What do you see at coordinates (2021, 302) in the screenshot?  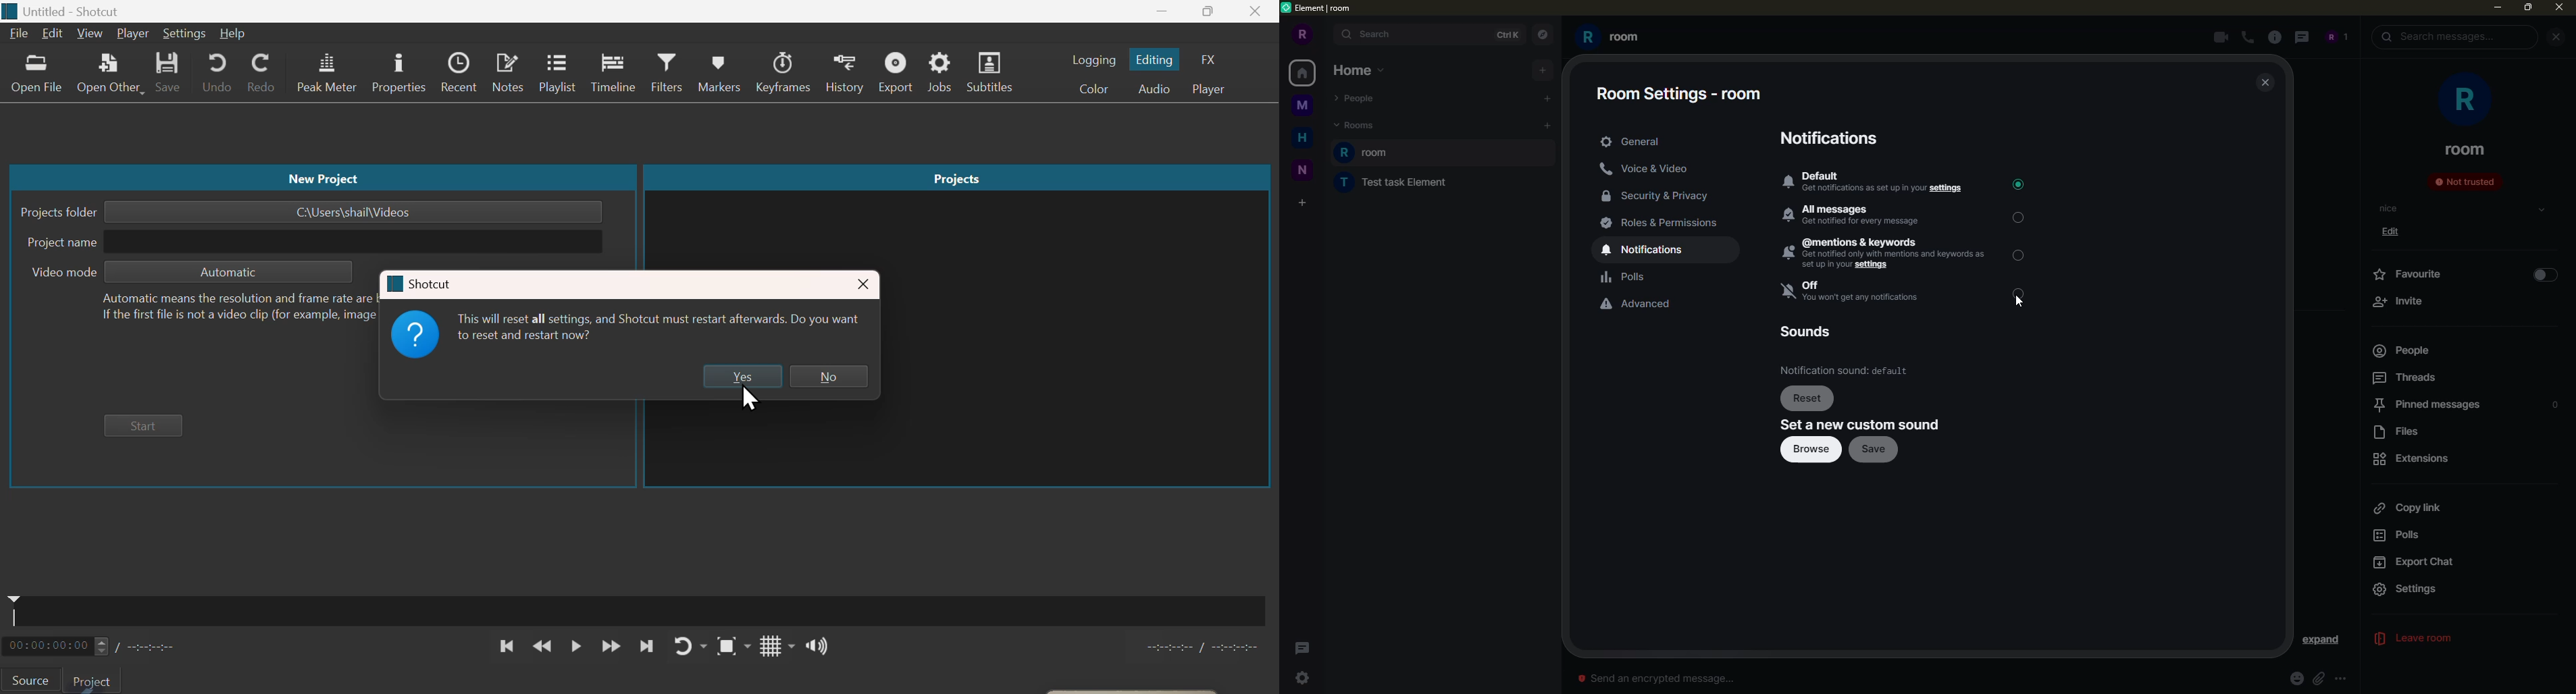 I see `Cursor` at bounding box center [2021, 302].